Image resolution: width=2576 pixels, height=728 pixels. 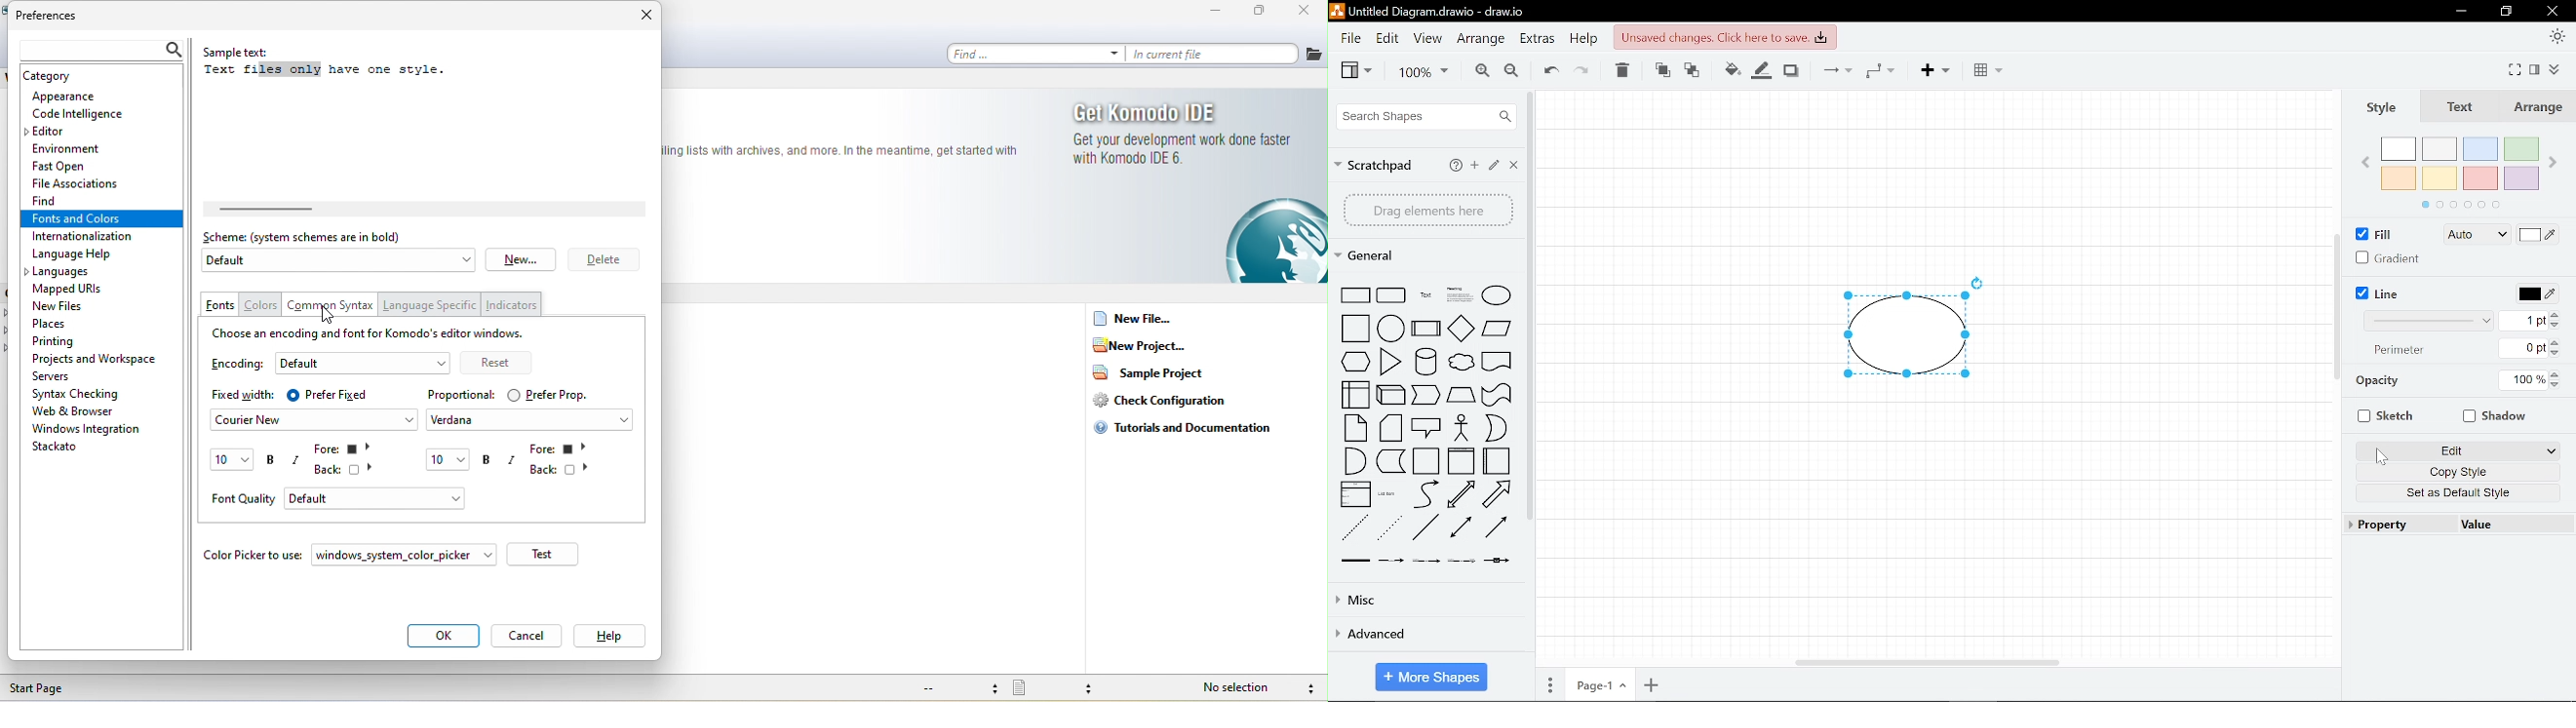 I want to click on line, so click(x=1424, y=528).